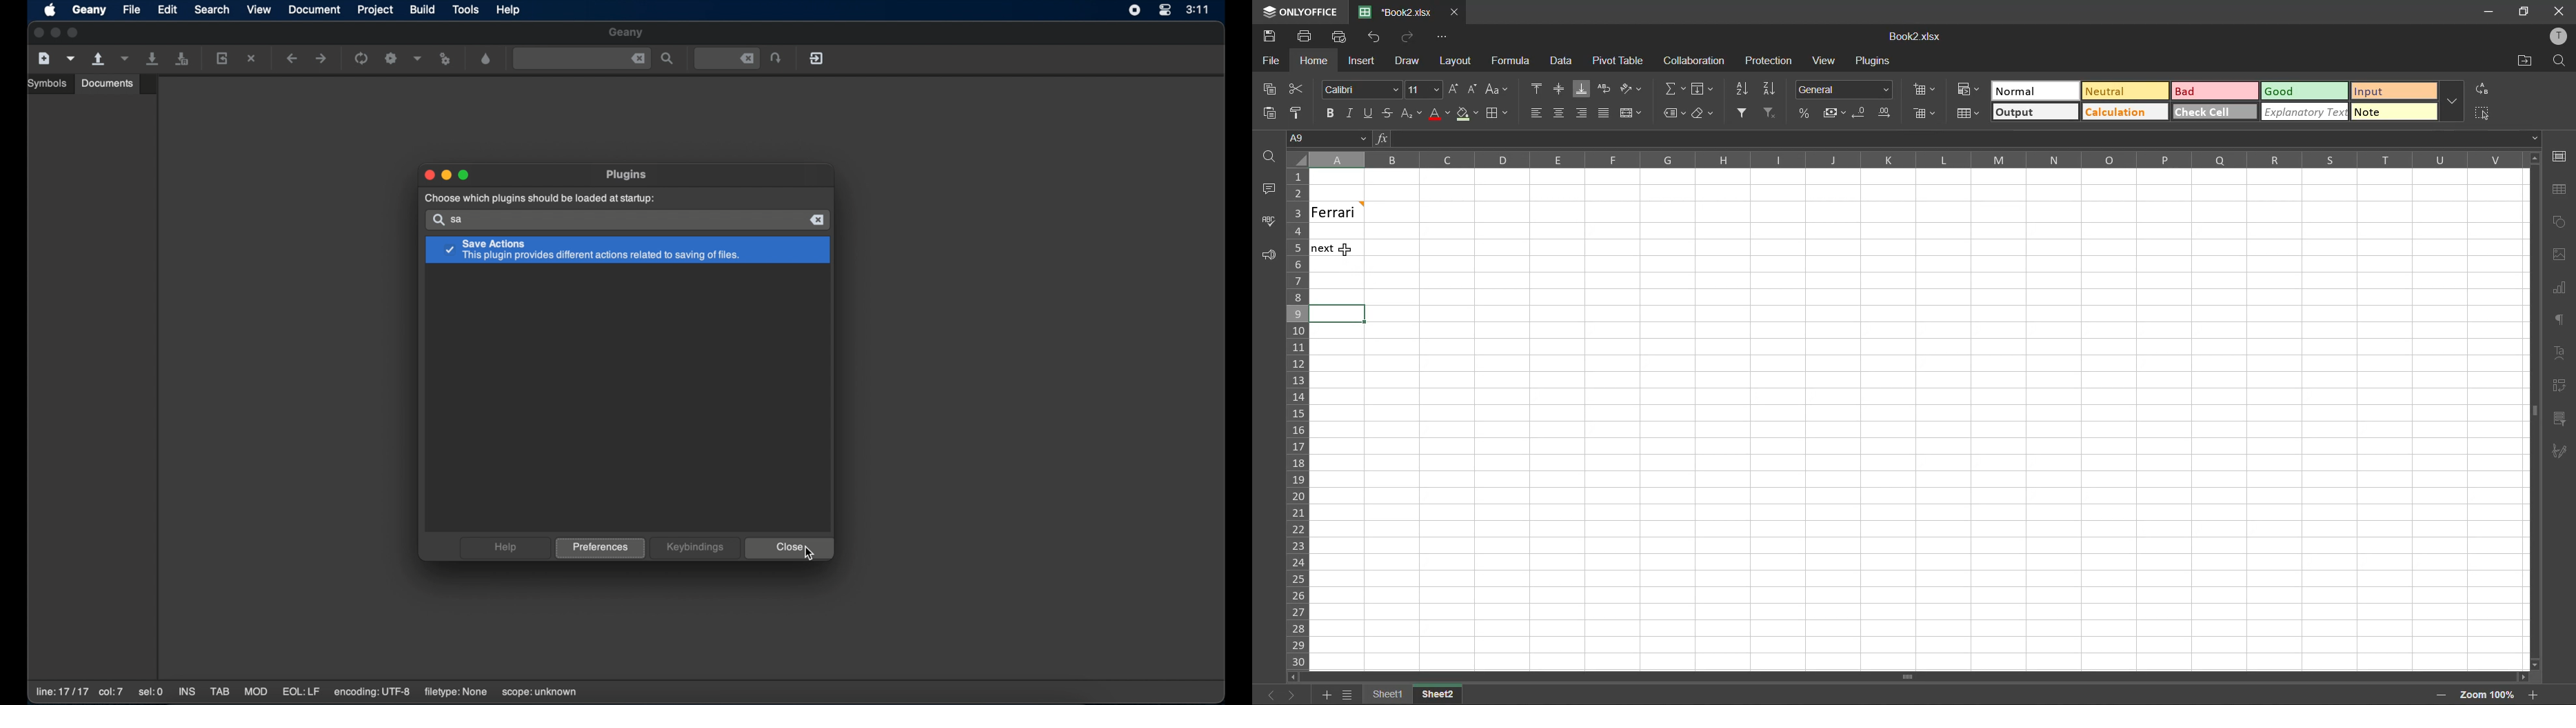  I want to click on number format, so click(1845, 90).